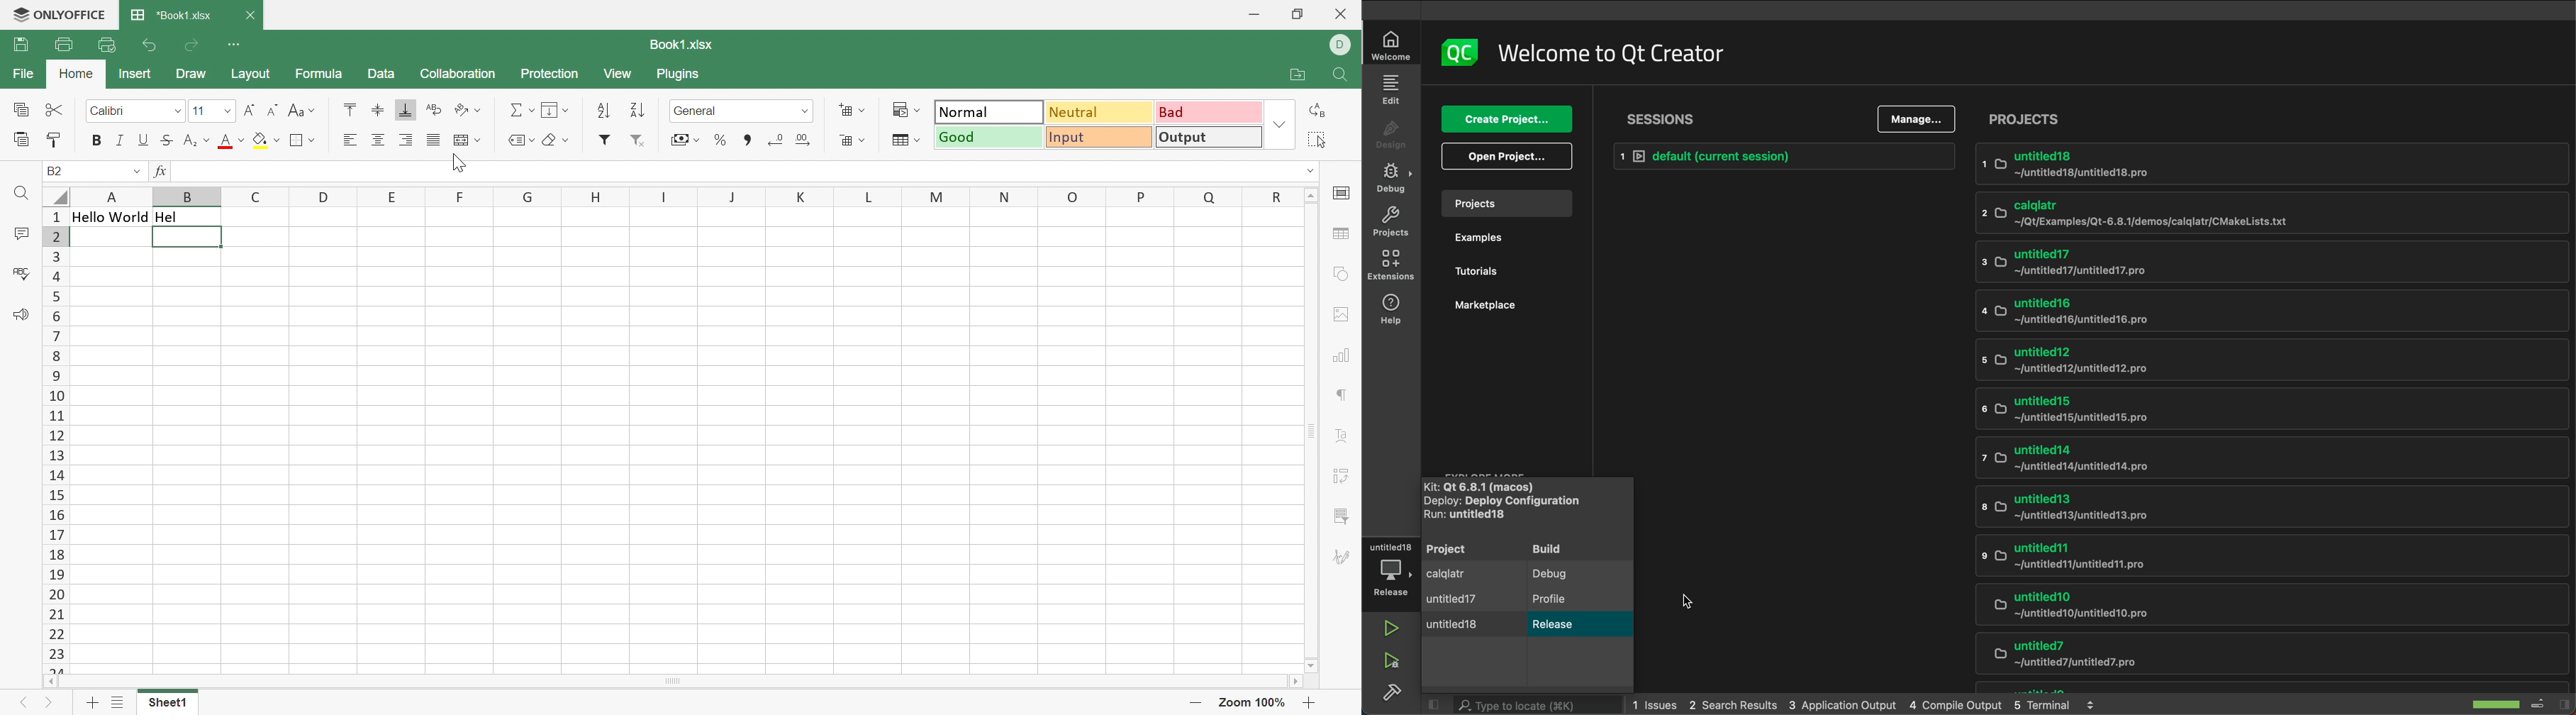 Image resolution: width=2576 pixels, height=728 pixels. What do you see at coordinates (379, 140) in the screenshot?
I see `Align center` at bounding box center [379, 140].